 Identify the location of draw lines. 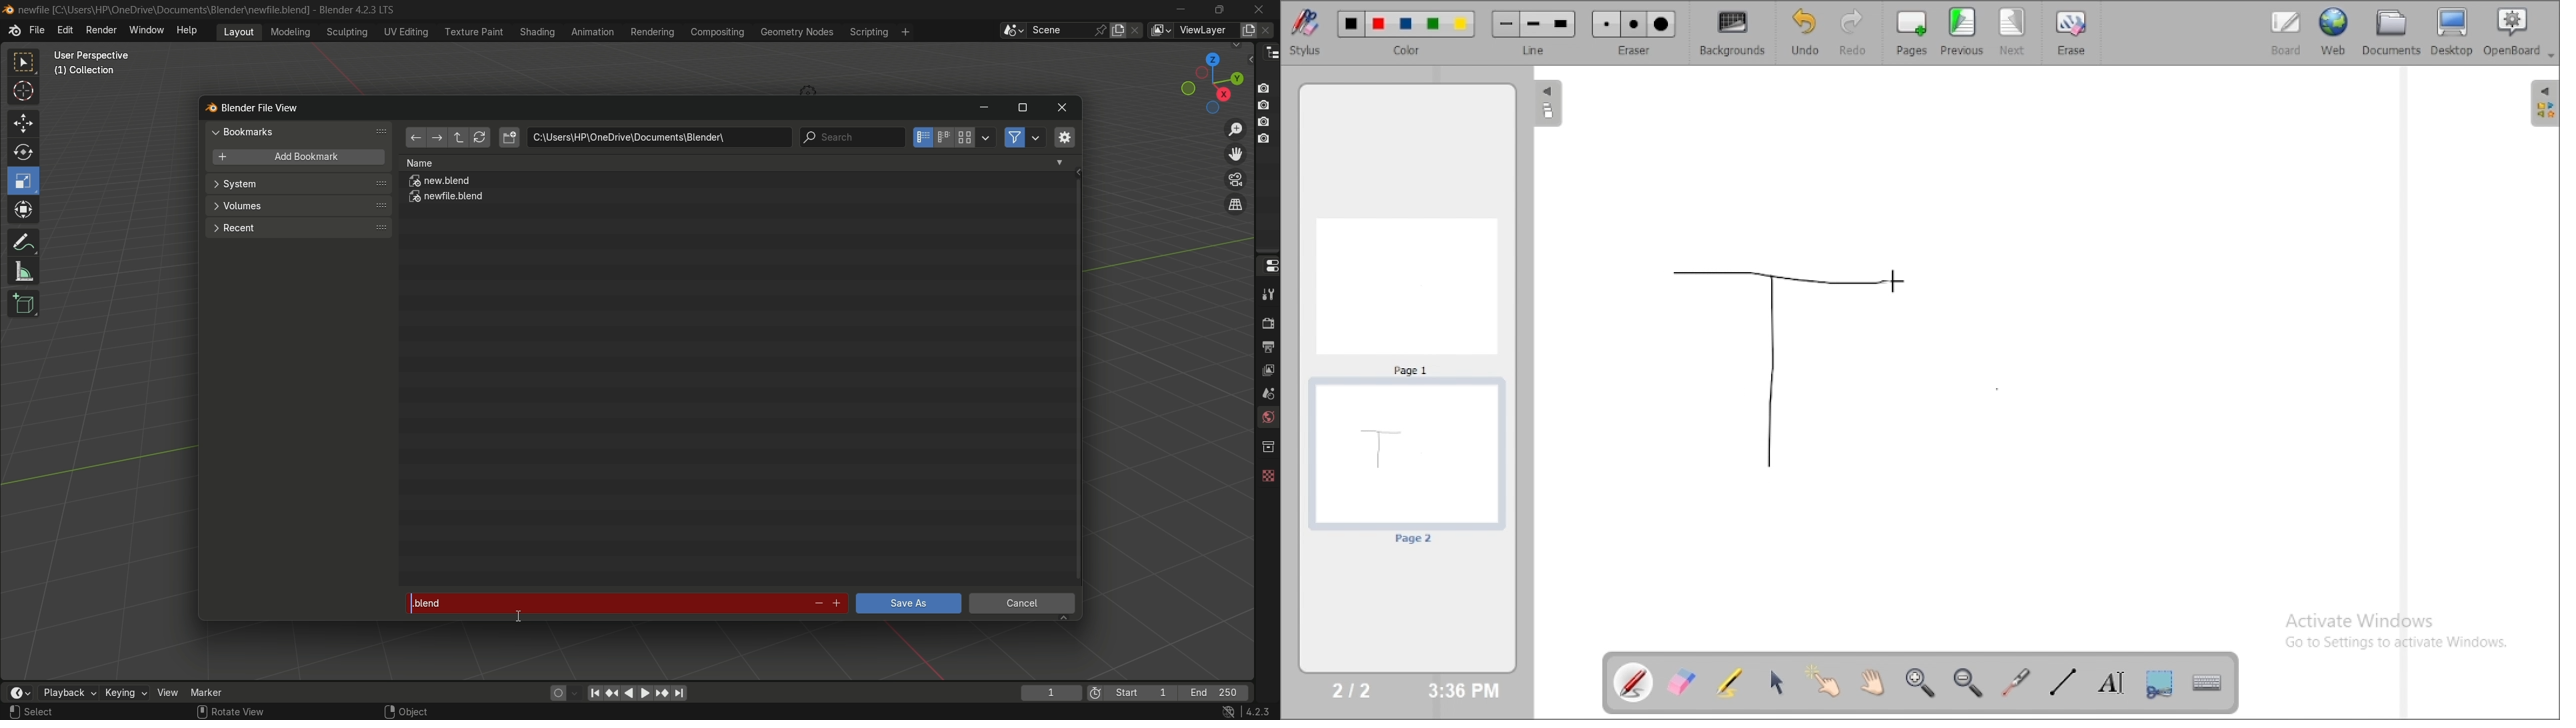
(2062, 681).